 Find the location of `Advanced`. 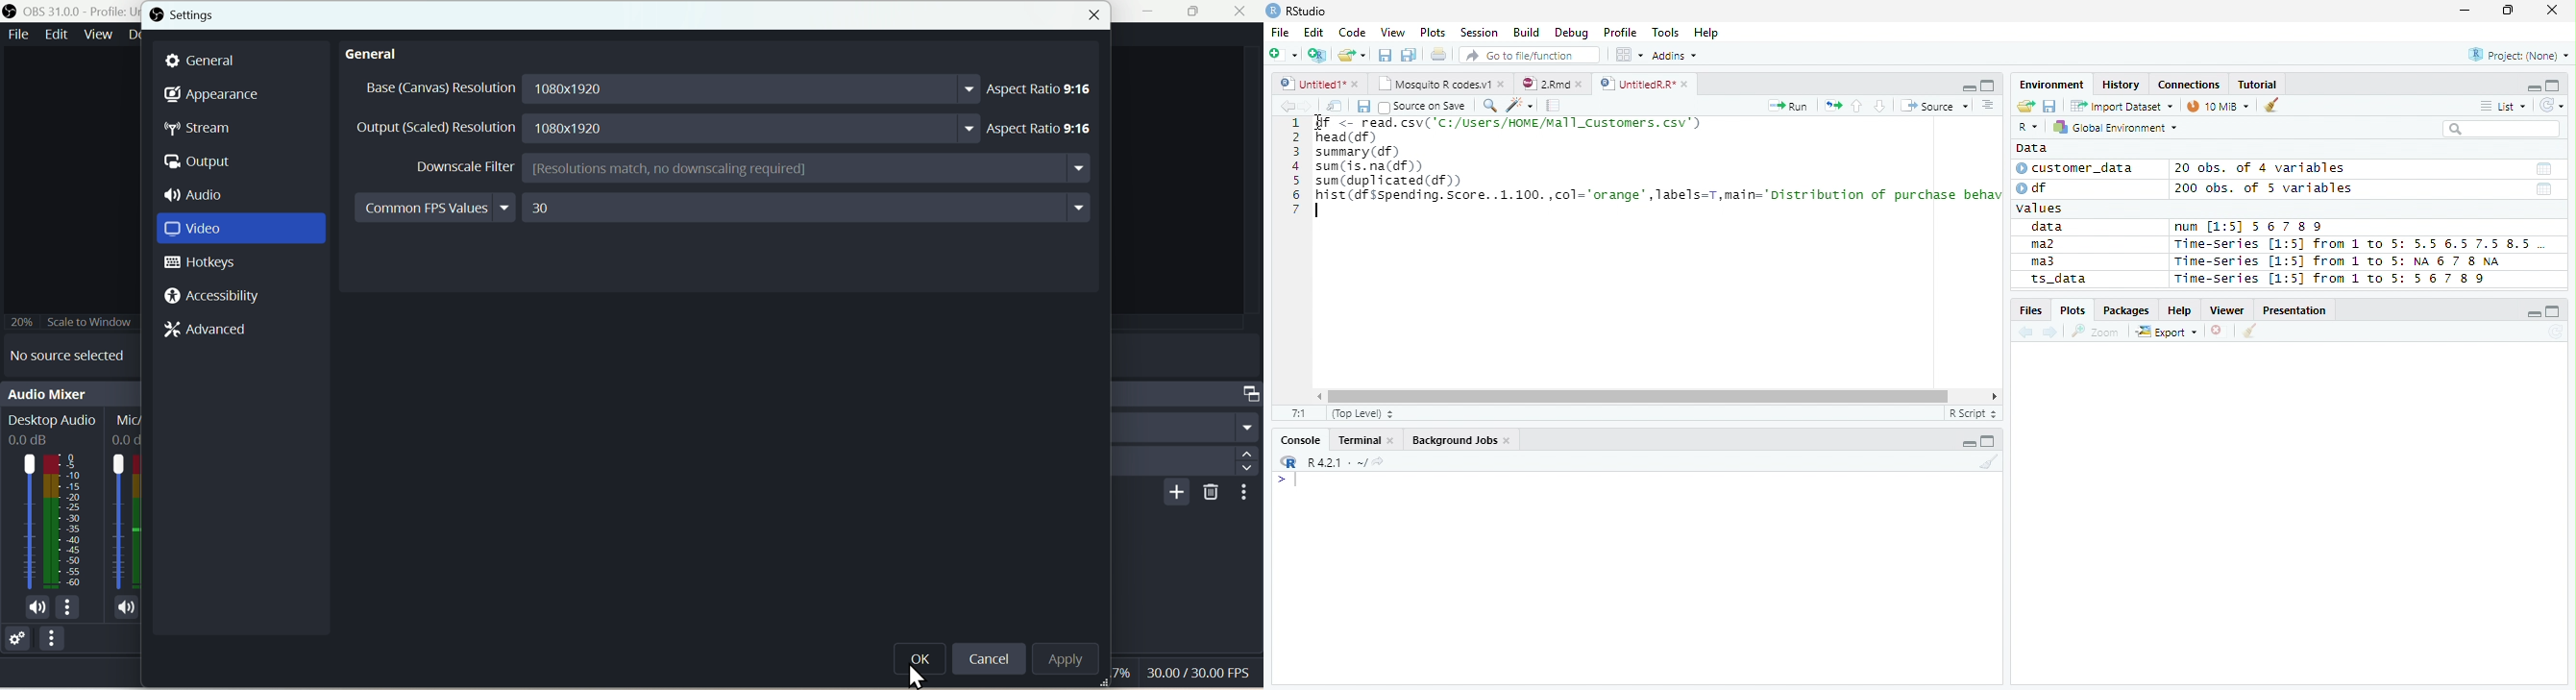

Advanced is located at coordinates (210, 328).